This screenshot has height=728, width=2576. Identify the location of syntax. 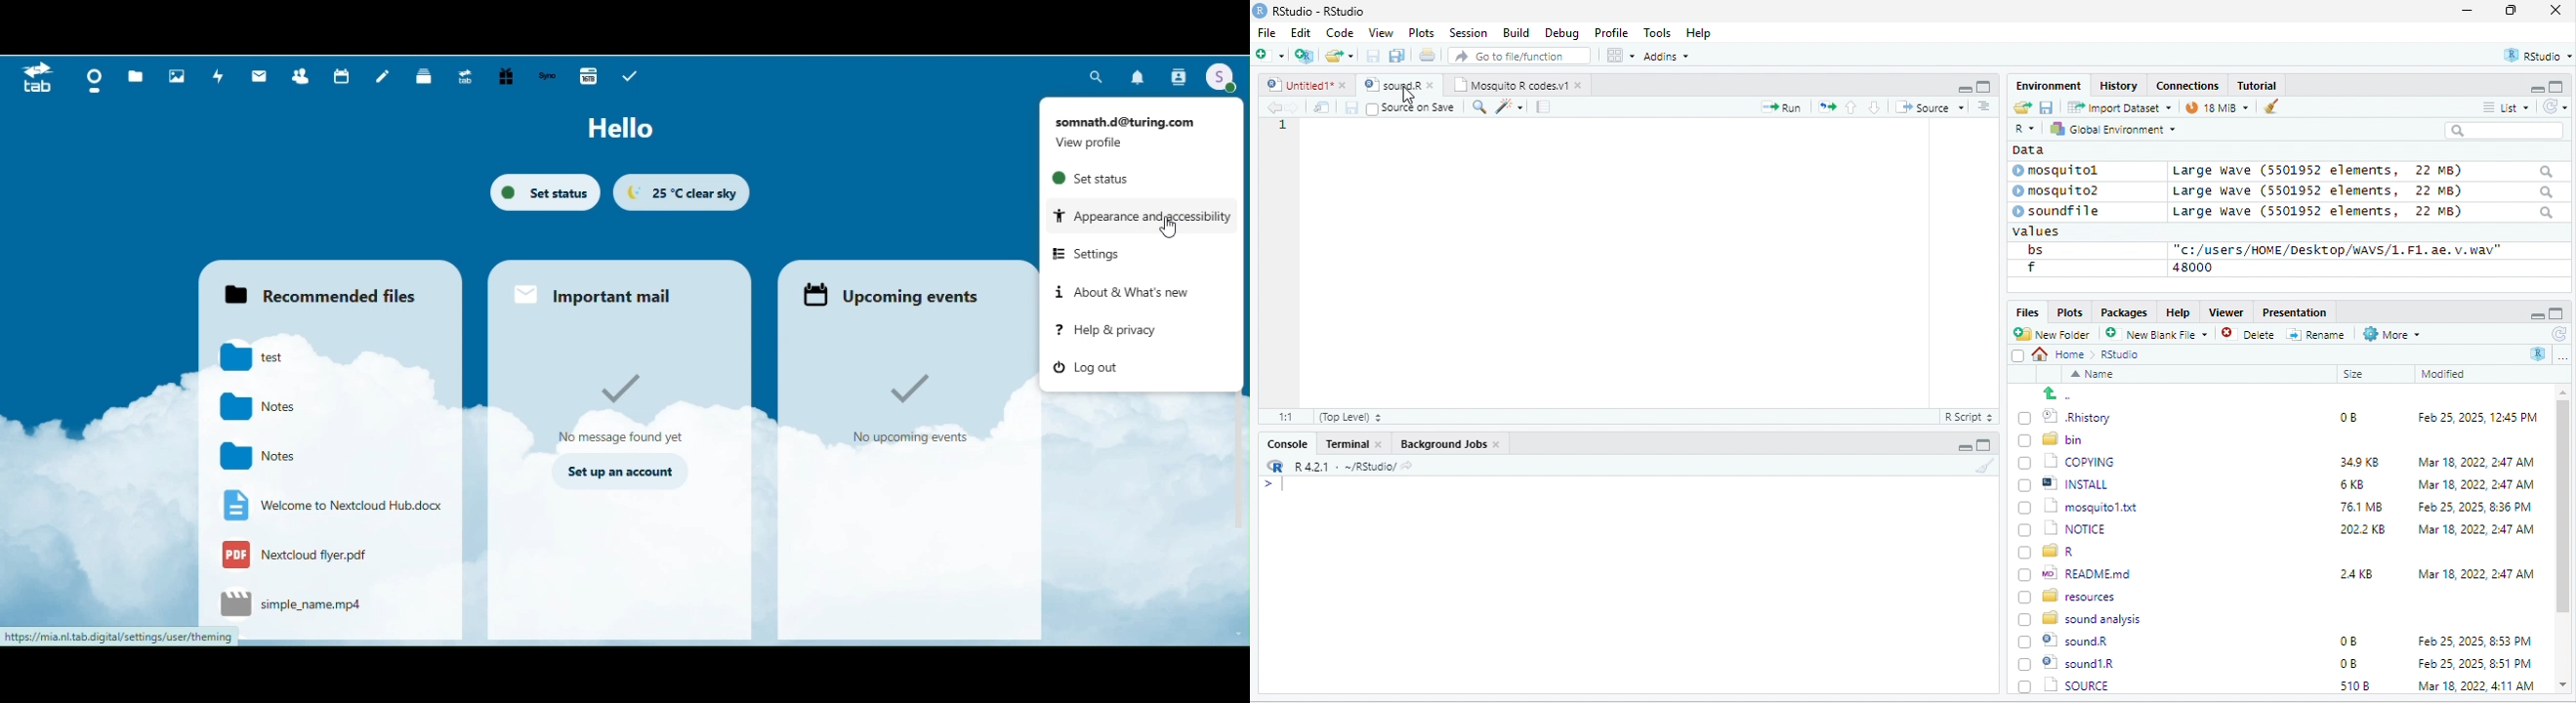
(1269, 487).